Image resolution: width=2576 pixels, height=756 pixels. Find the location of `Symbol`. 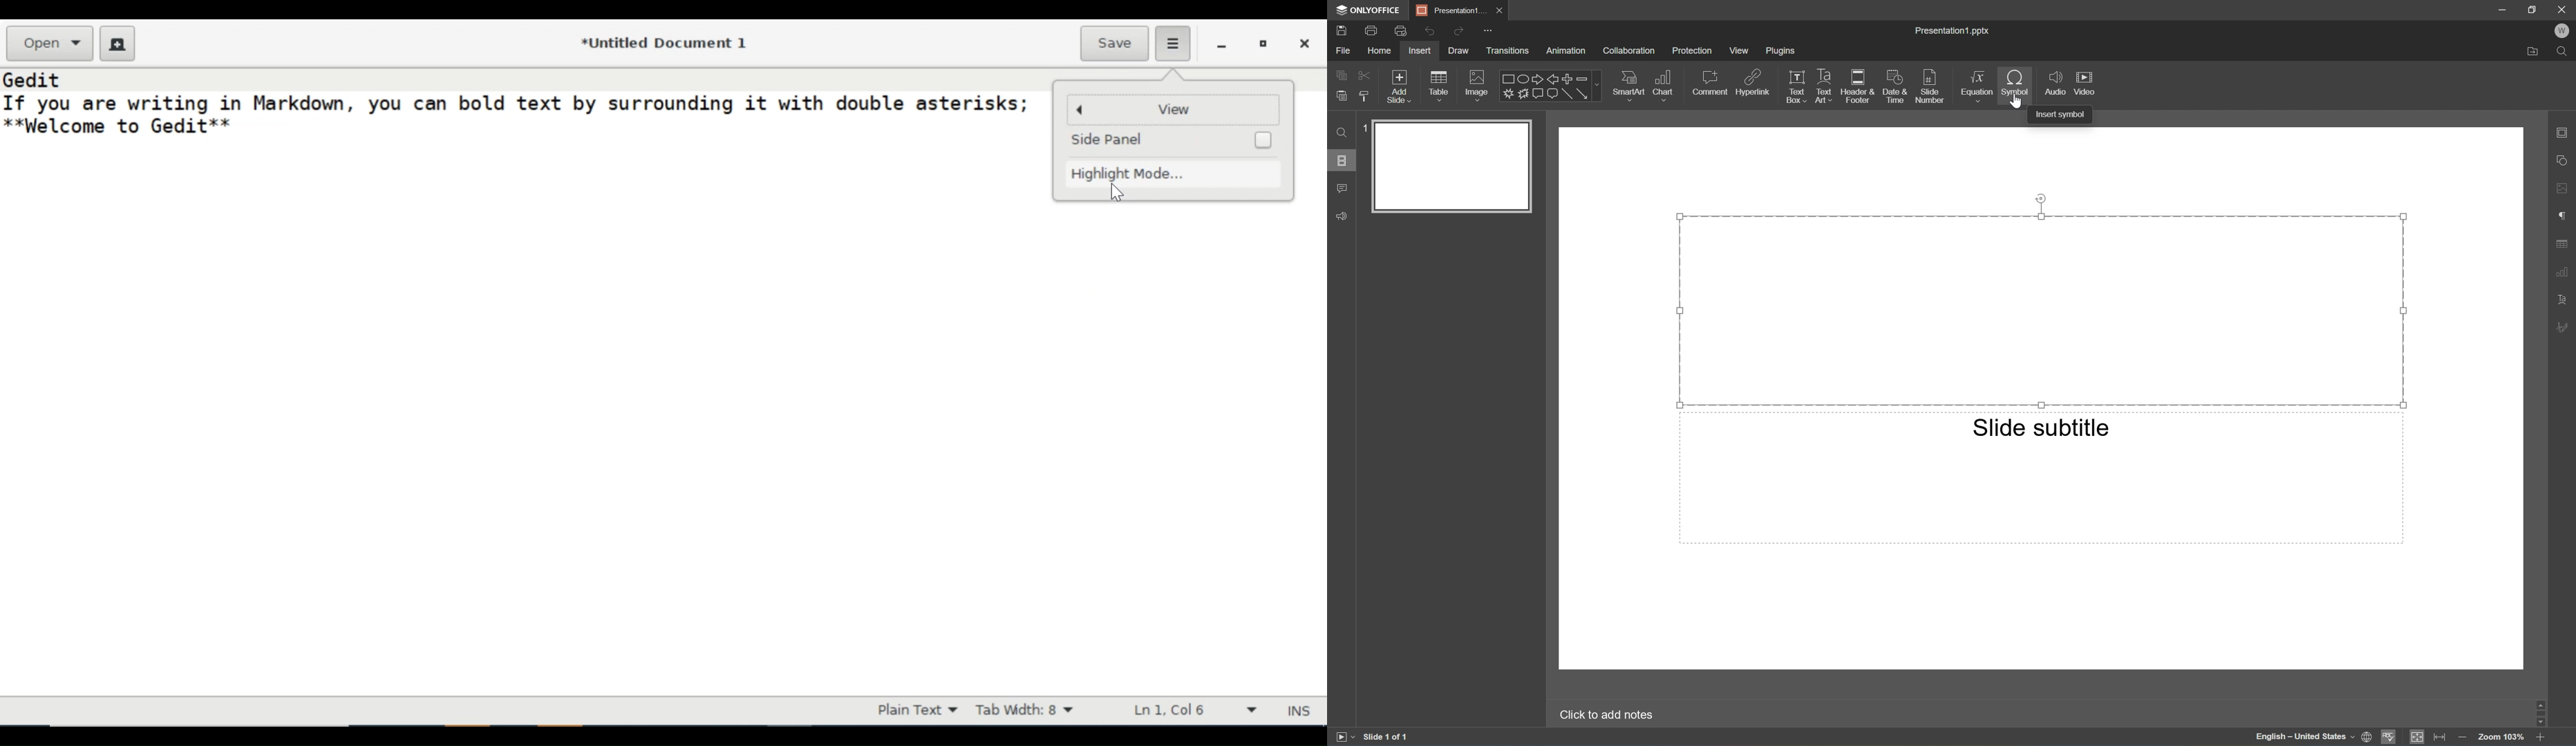

Symbol is located at coordinates (2015, 81).